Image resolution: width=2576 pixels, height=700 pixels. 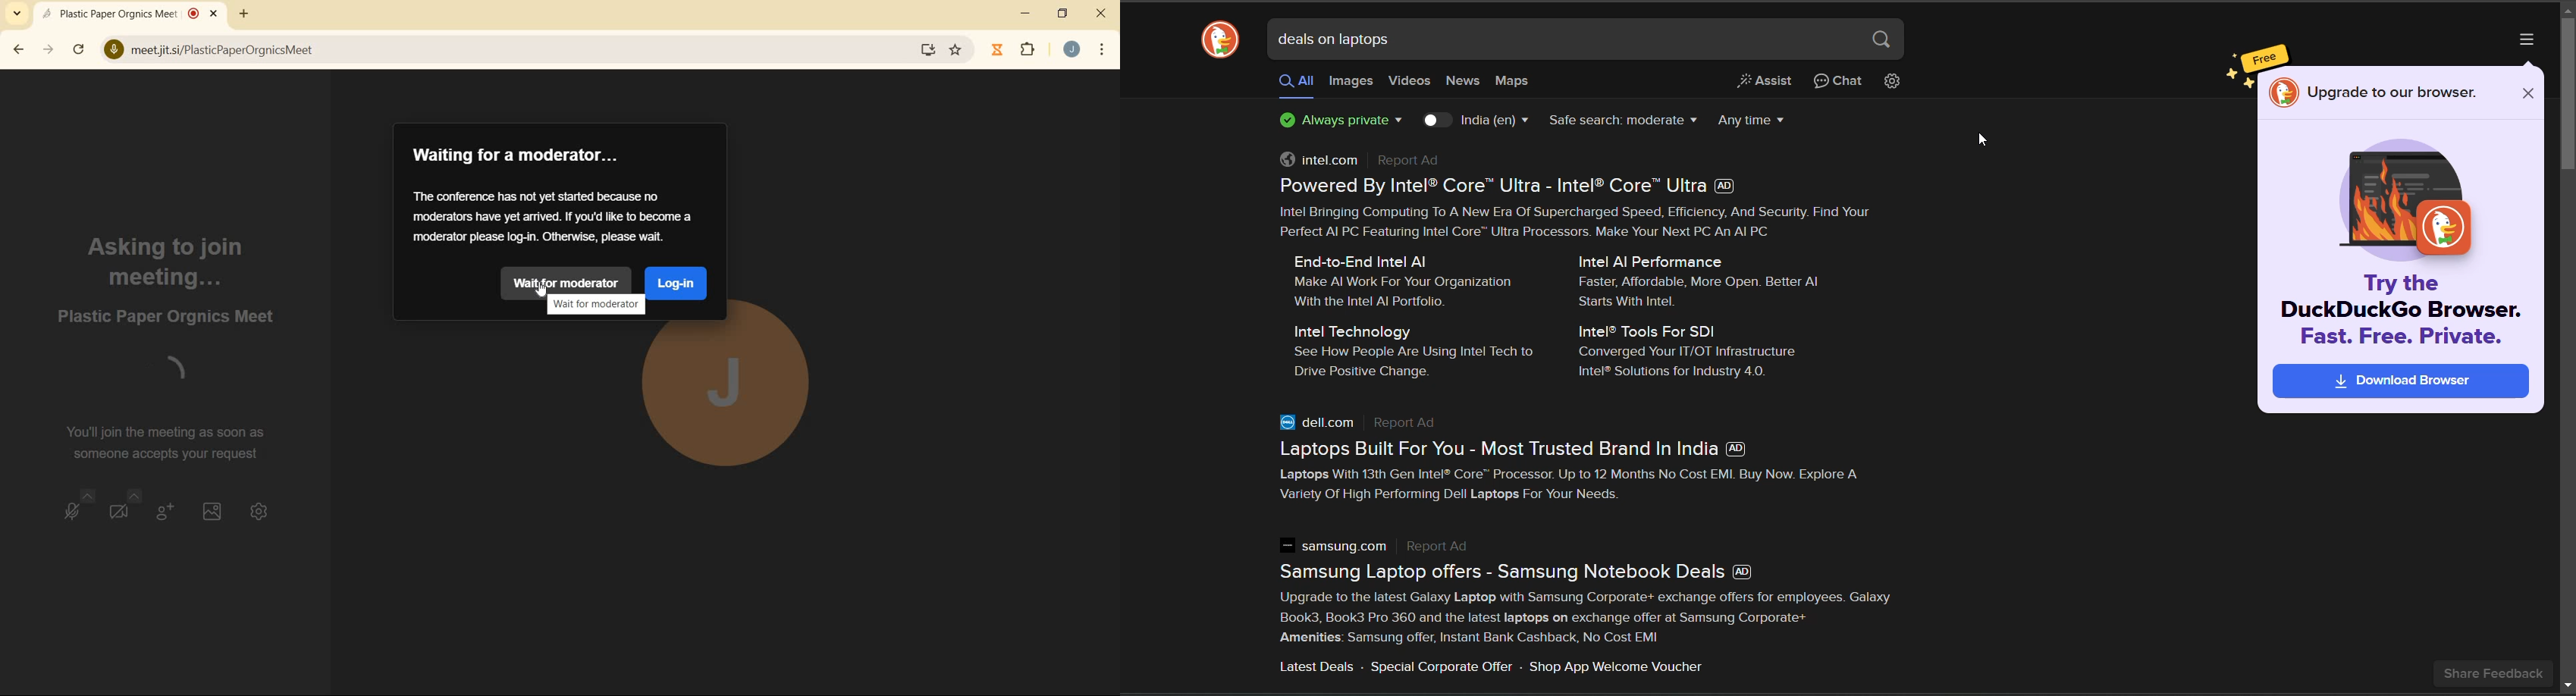 What do you see at coordinates (1411, 353) in the screenshot?
I see `Intel Technology
See How People Are Using Intel Tech to
Drive Positive Change.` at bounding box center [1411, 353].